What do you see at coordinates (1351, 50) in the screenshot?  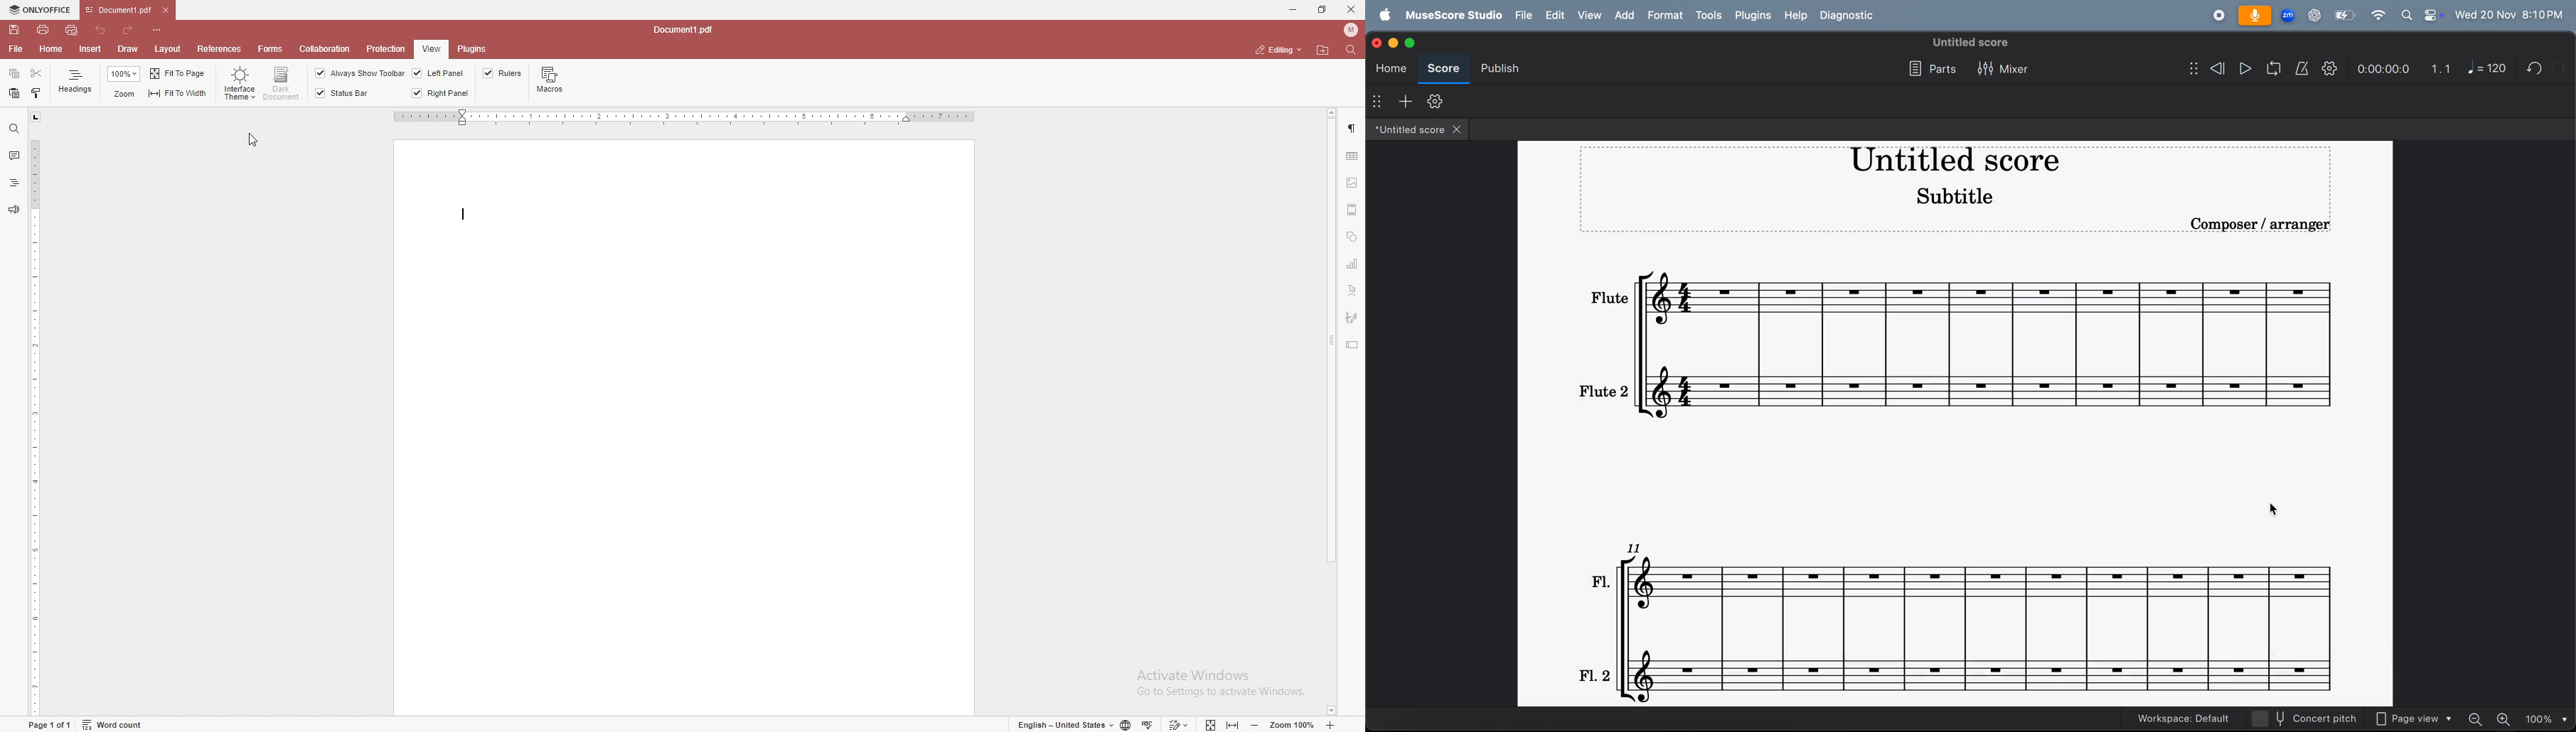 I see `find` at bounding box center [1351, 50].